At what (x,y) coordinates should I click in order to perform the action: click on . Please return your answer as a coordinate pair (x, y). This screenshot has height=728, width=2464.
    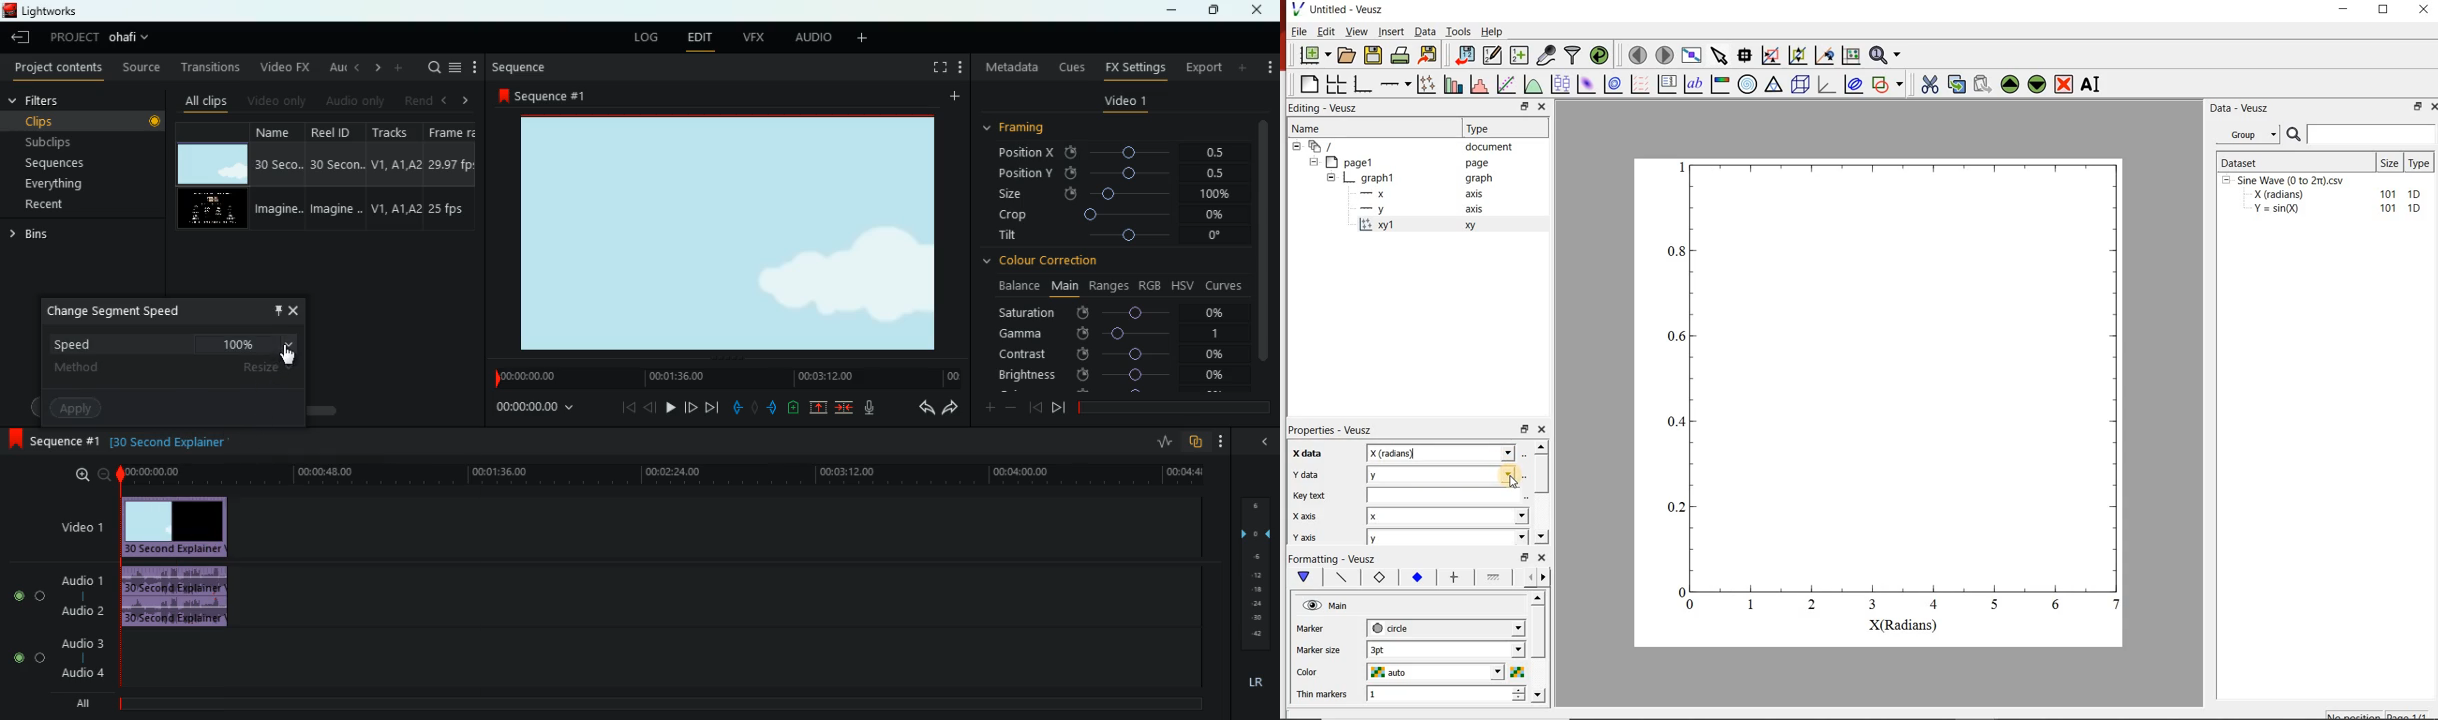
    Looking at the image, I should click on (1115, 237).